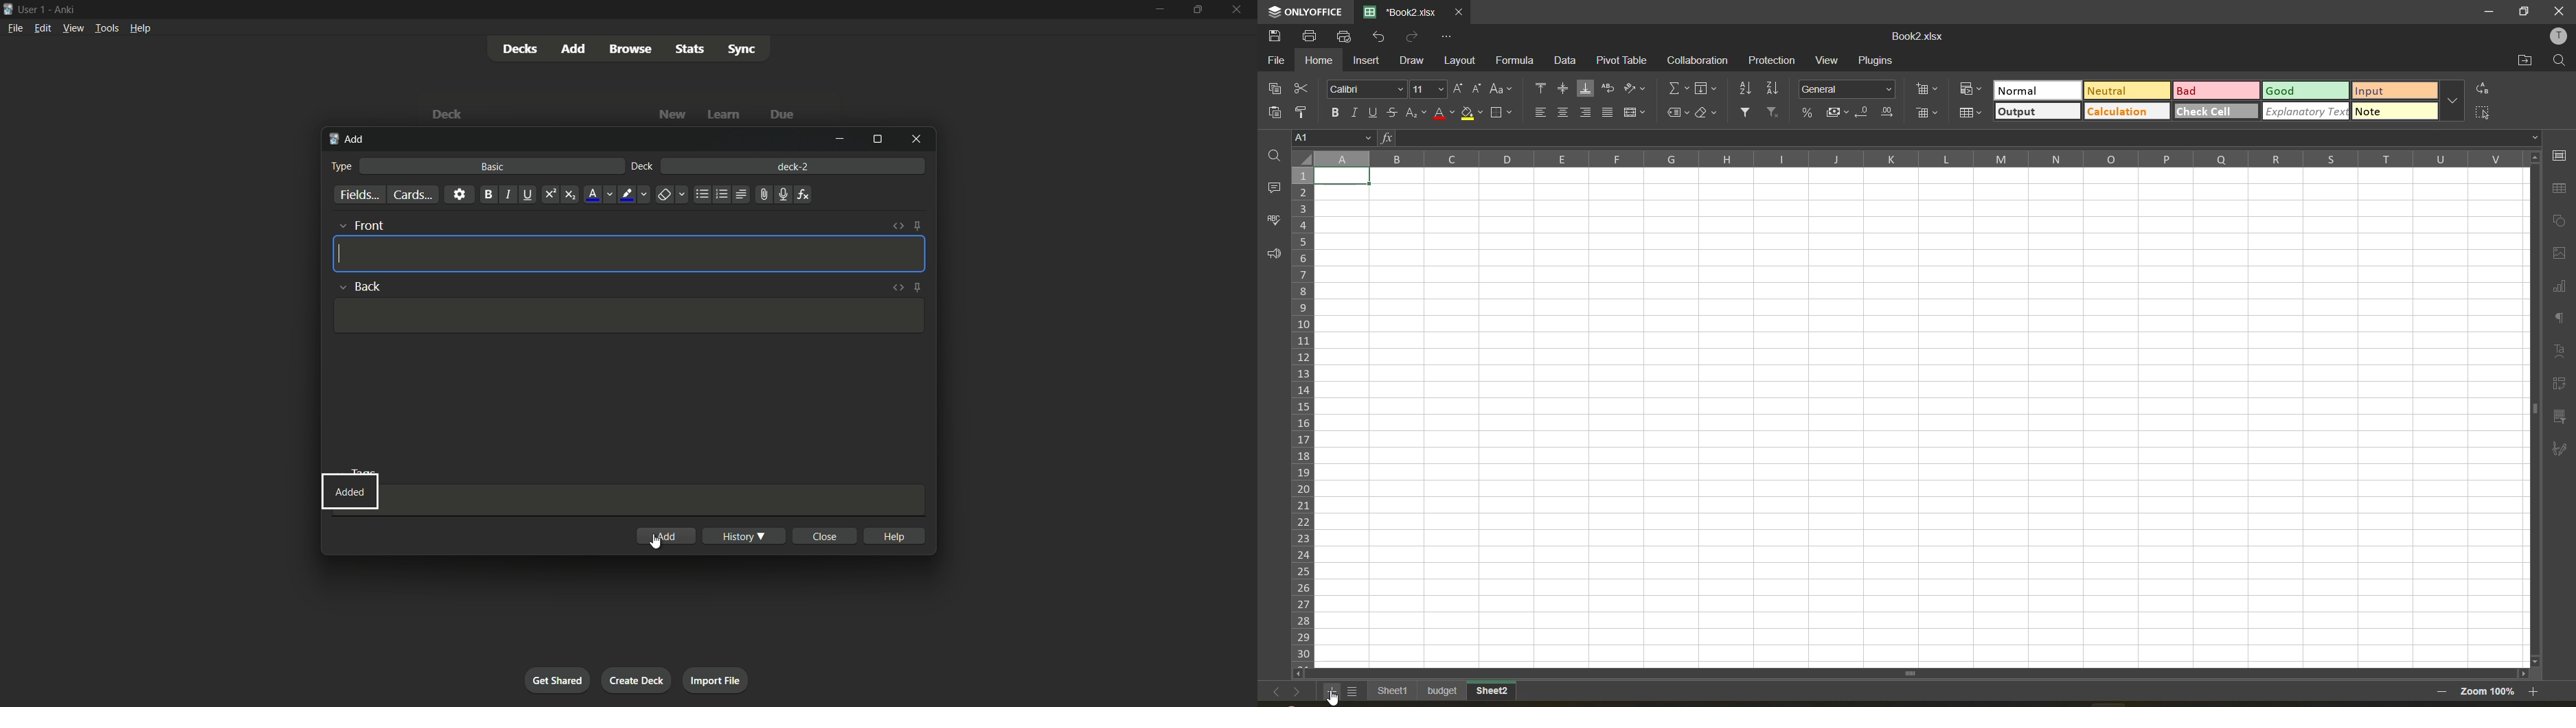  I want to click on spellcheck, so click(1270, 220).